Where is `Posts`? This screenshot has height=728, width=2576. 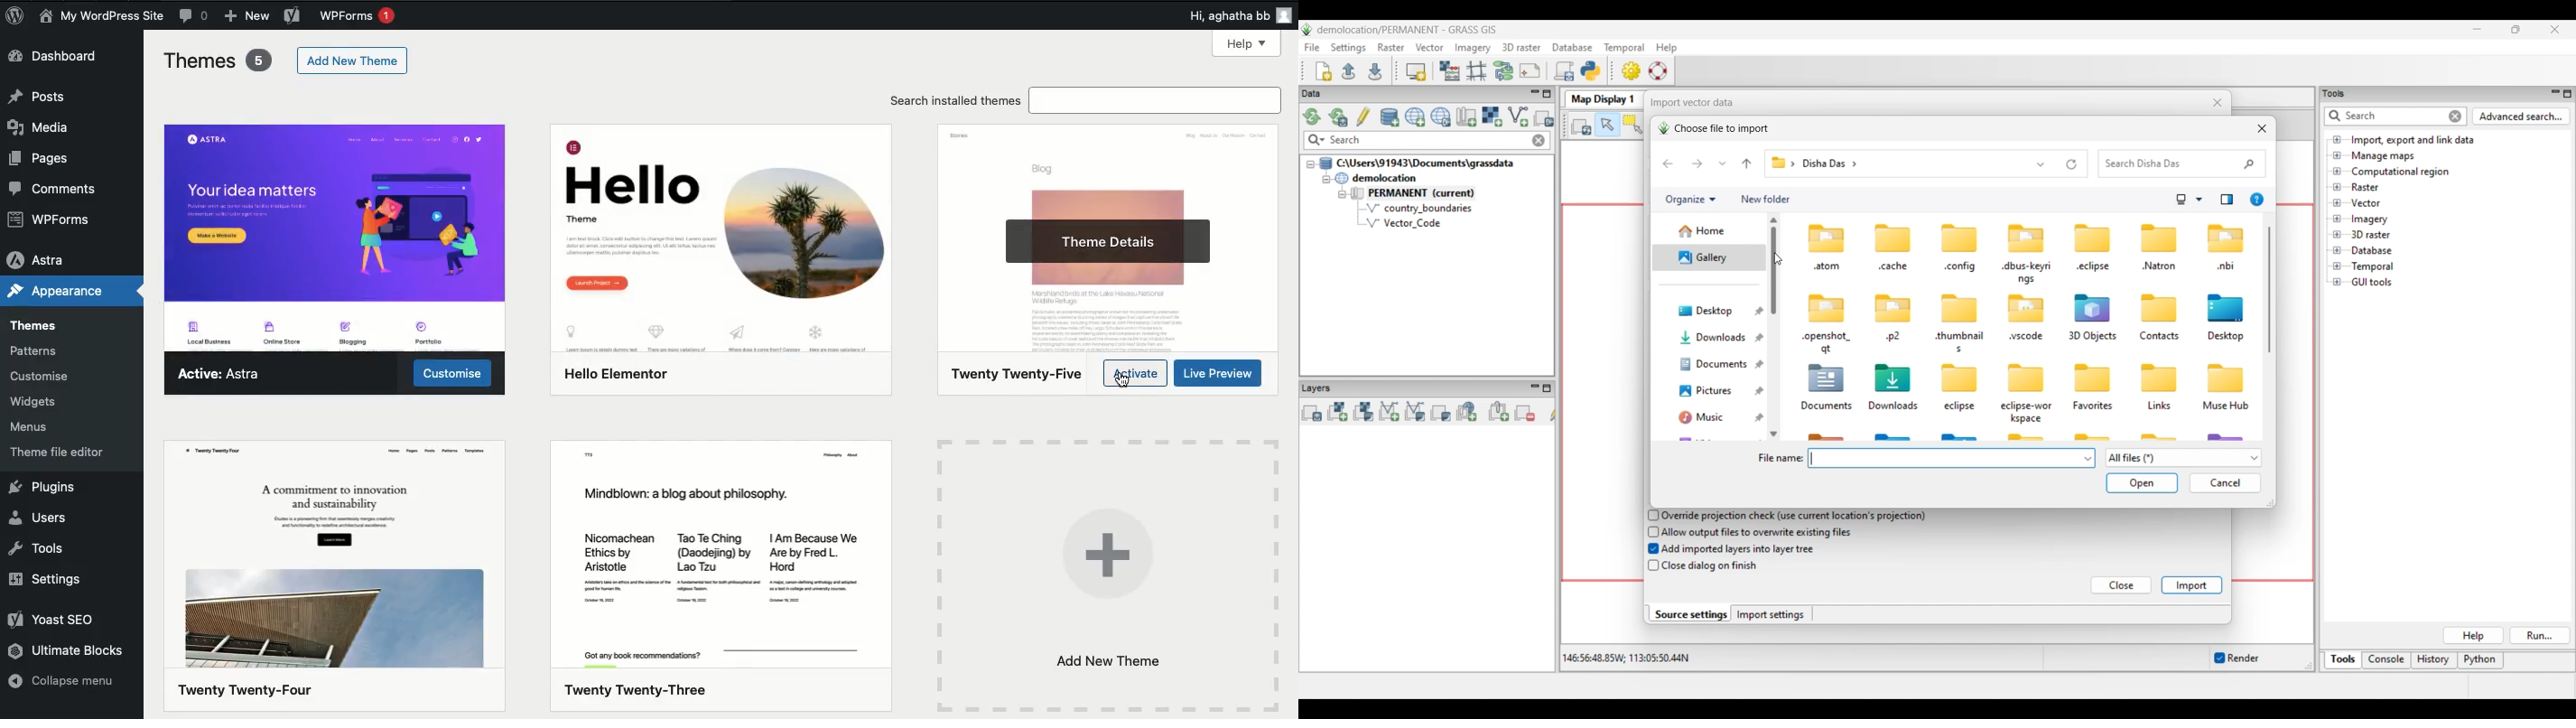 Posts is located at coordinates (37, 96).